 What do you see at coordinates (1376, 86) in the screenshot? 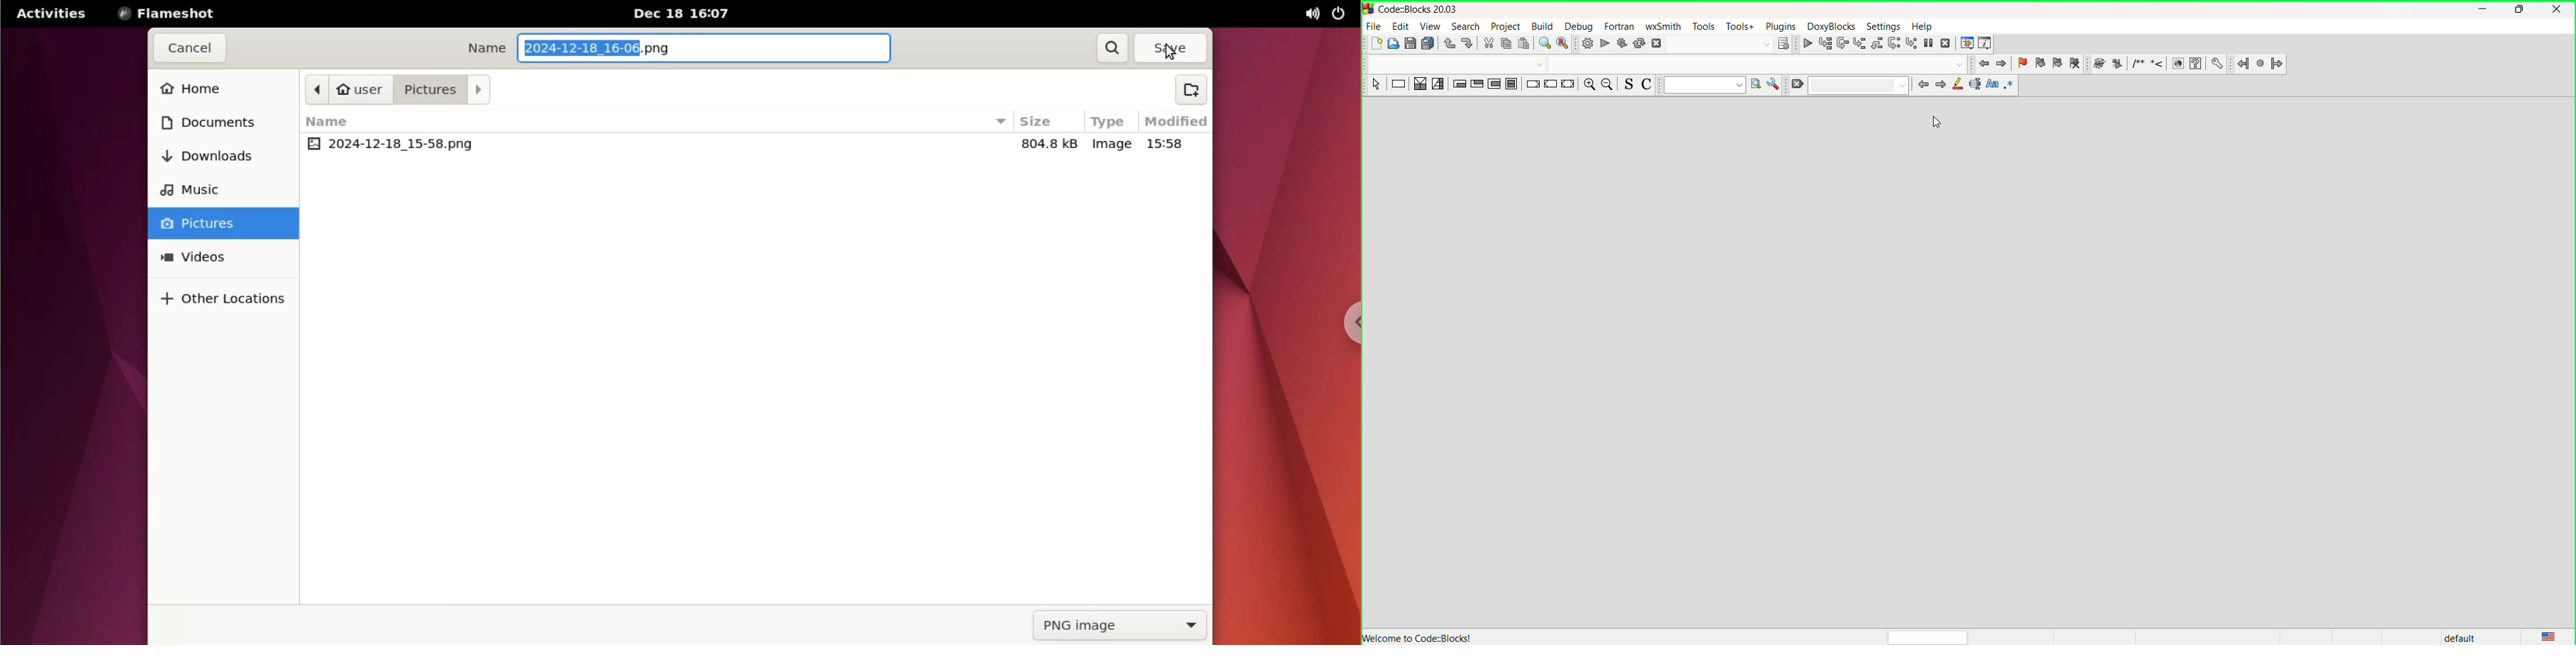
I see `select` at bounding box center [1376, 86].